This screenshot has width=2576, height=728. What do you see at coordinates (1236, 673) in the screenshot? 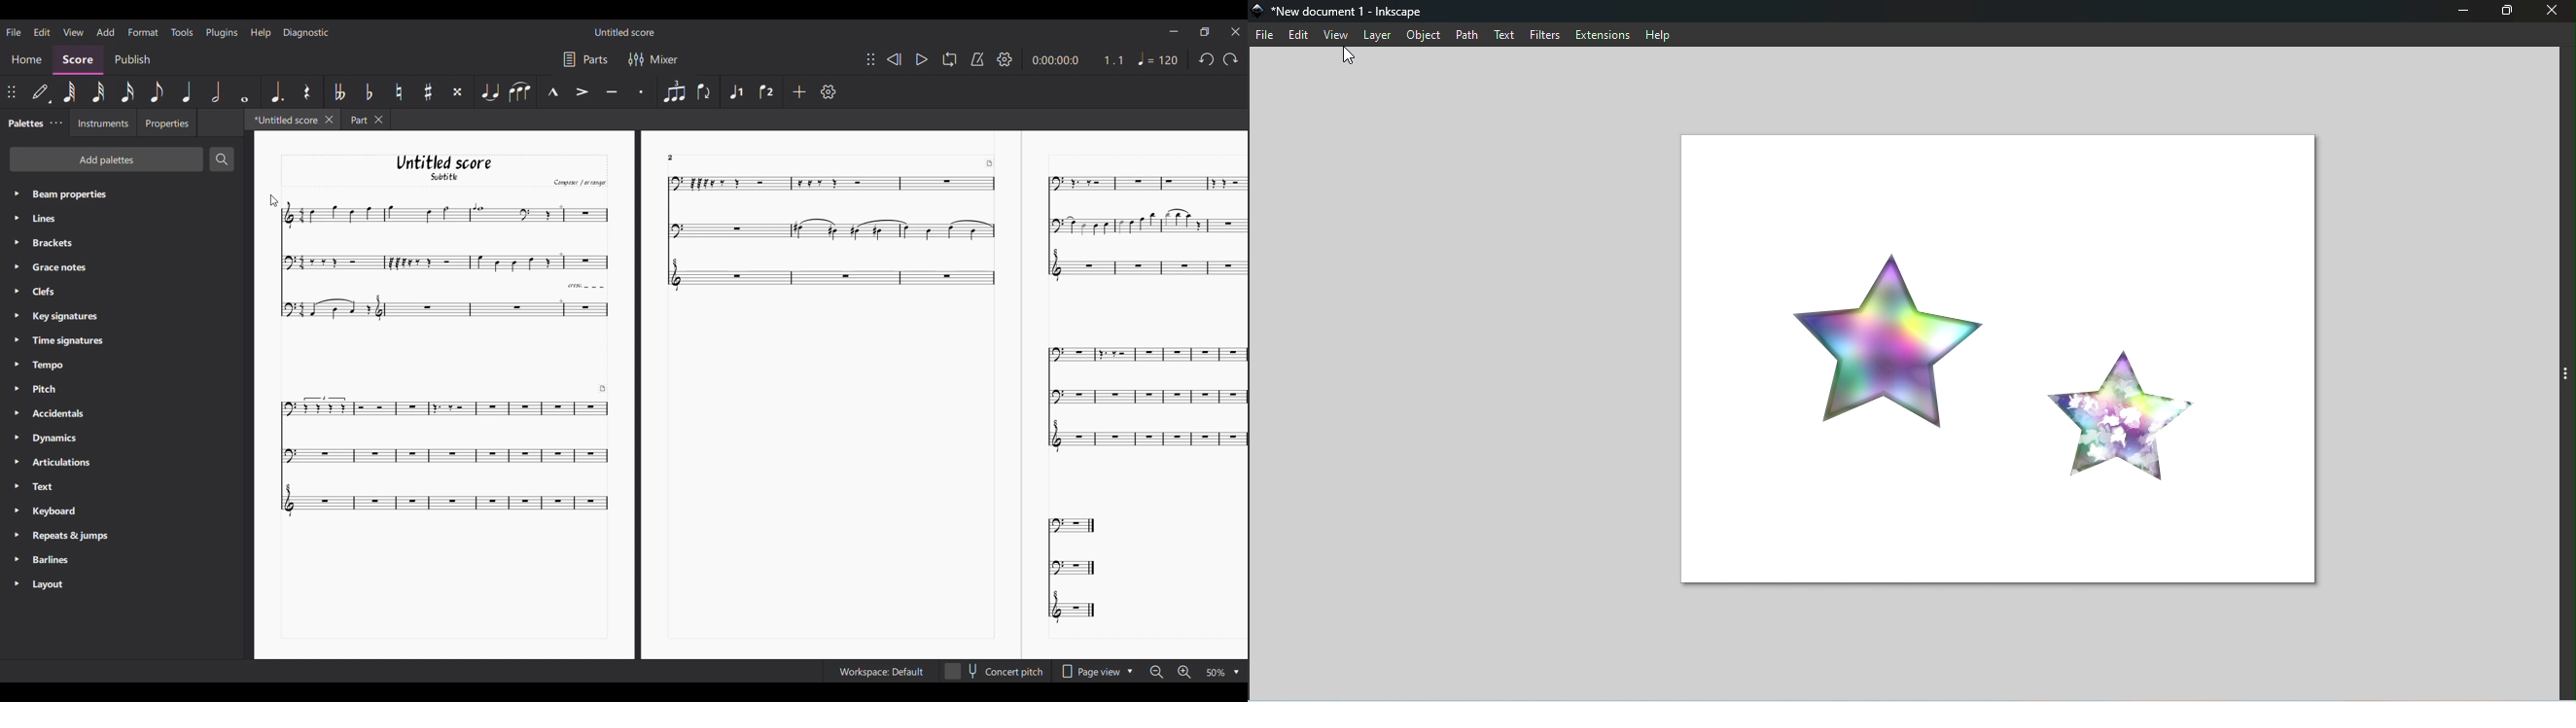
I see `Drop down` at bounding box center [1236, 673].